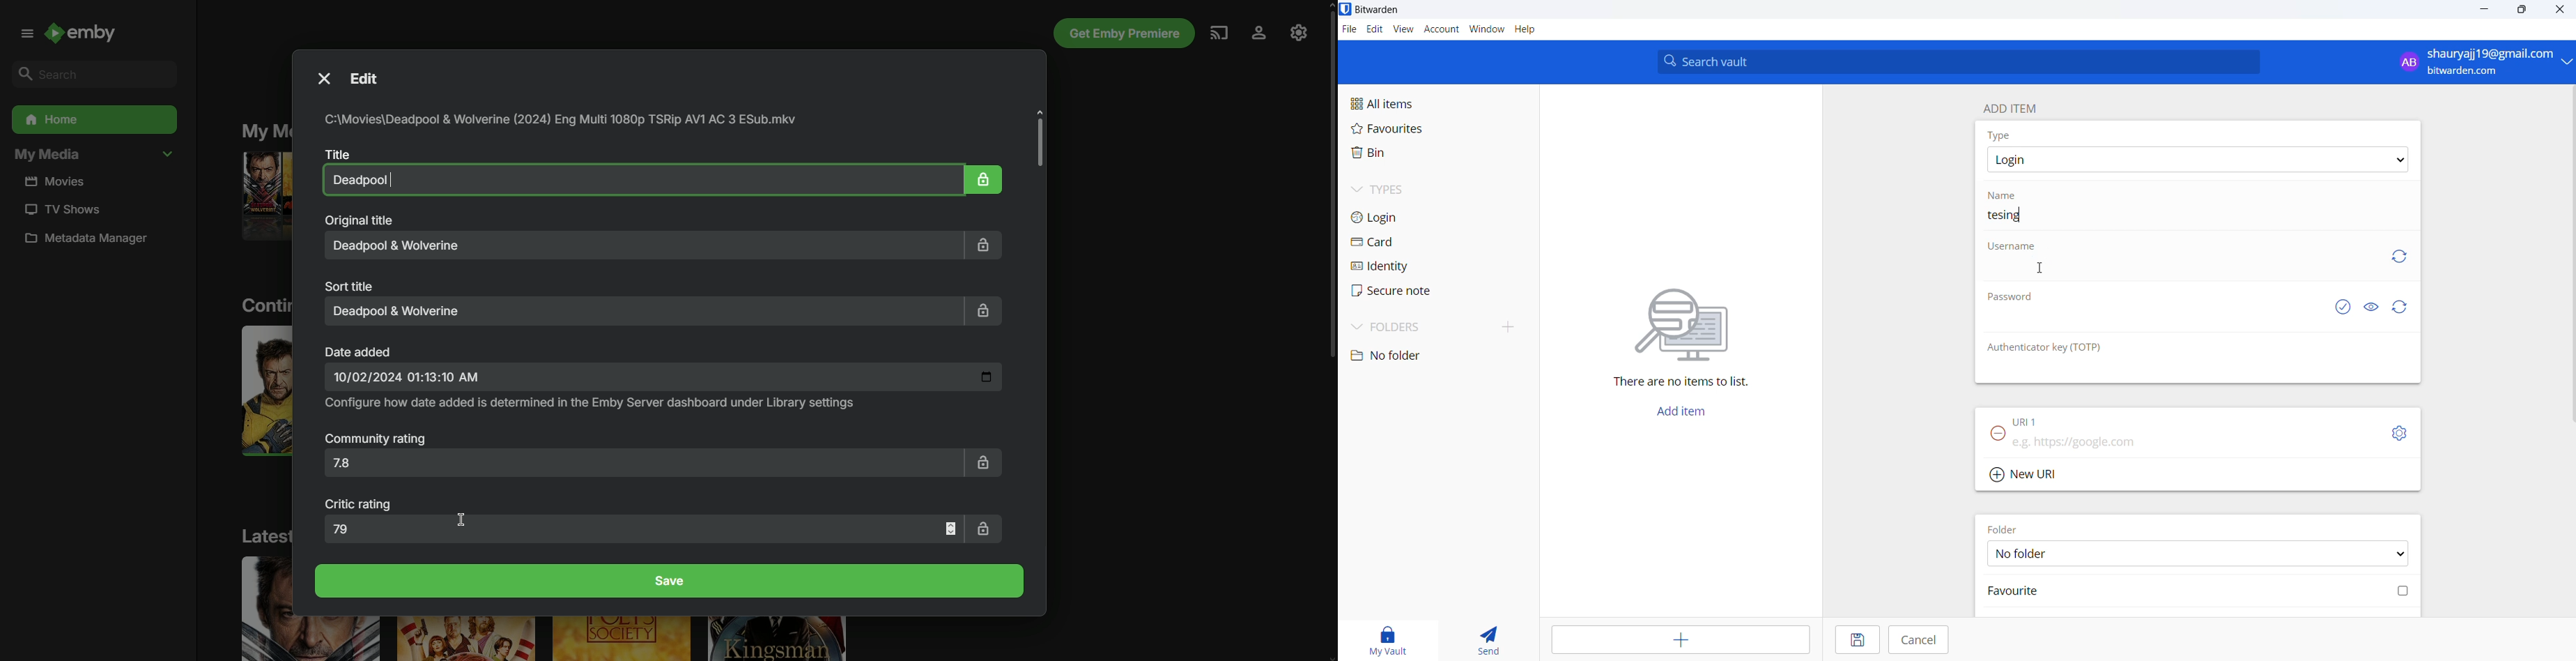 This screenshot has height=672, width=2576. I want to click on secure note, so click(1408, 293).